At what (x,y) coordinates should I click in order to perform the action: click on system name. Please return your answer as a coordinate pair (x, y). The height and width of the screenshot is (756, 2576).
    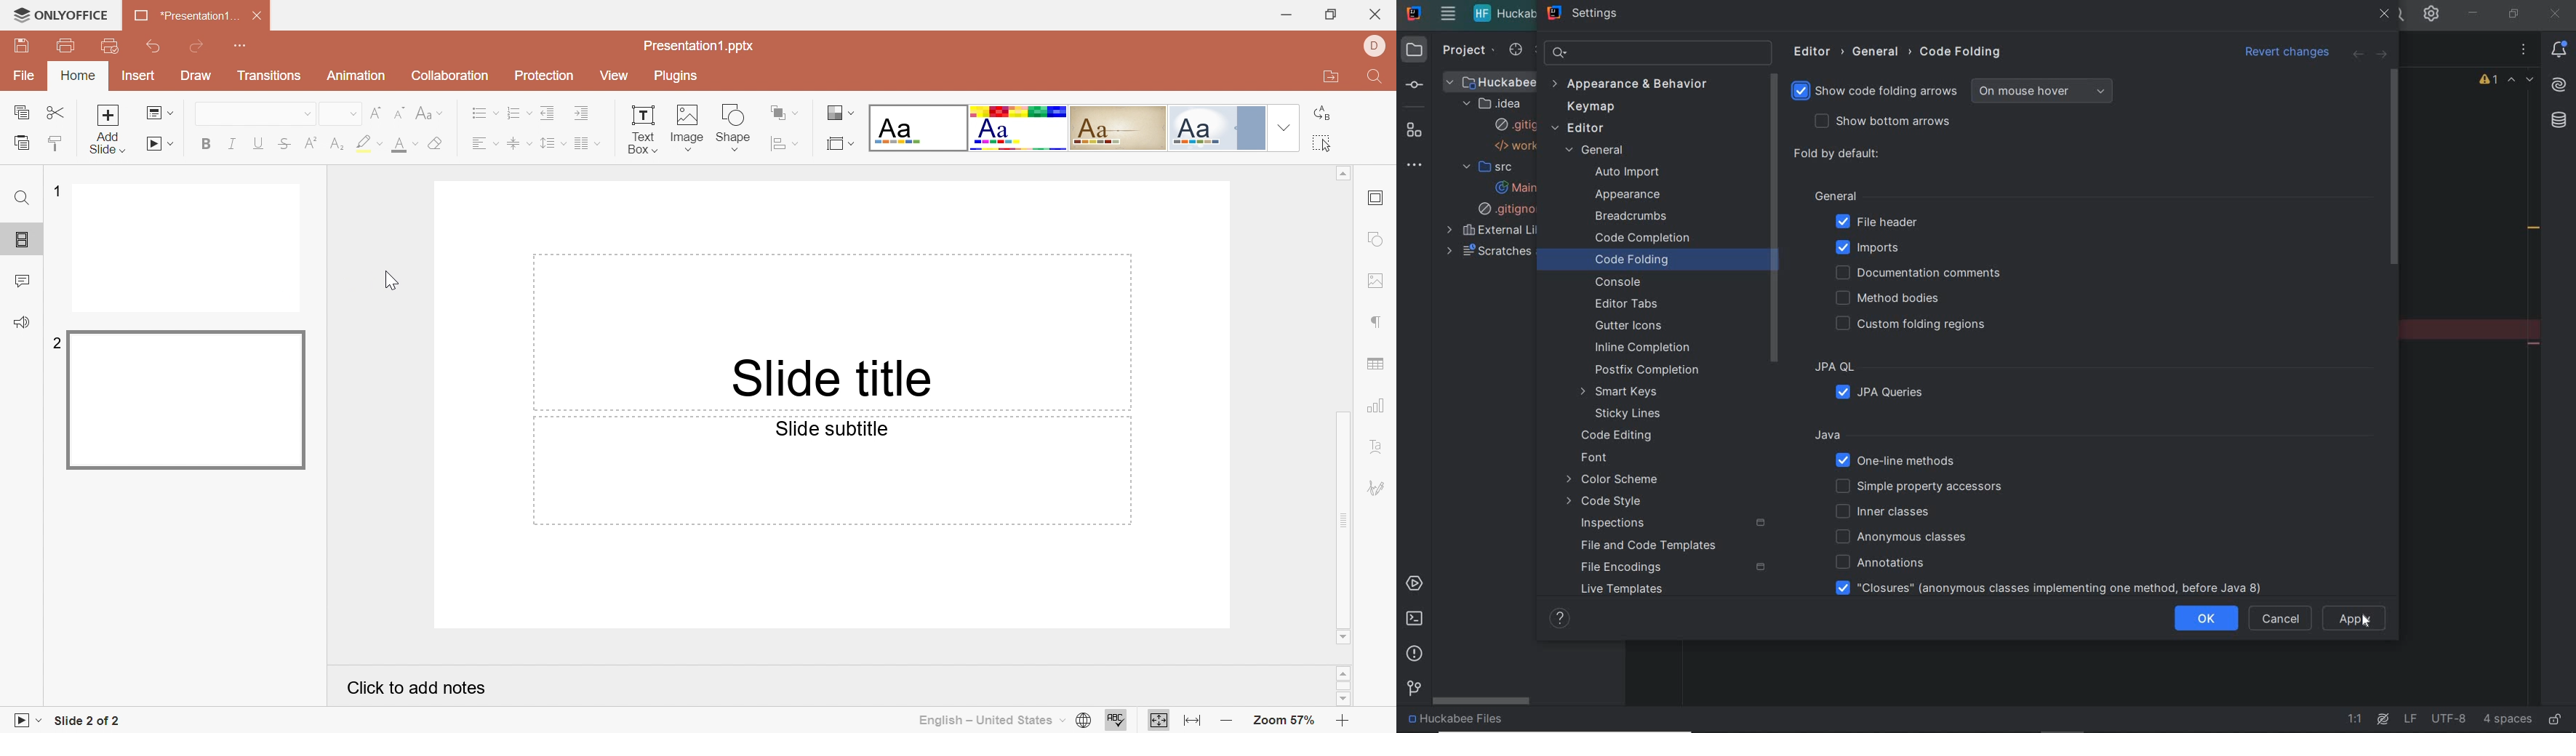
    Looking at the image, I should click on (1413, 13).